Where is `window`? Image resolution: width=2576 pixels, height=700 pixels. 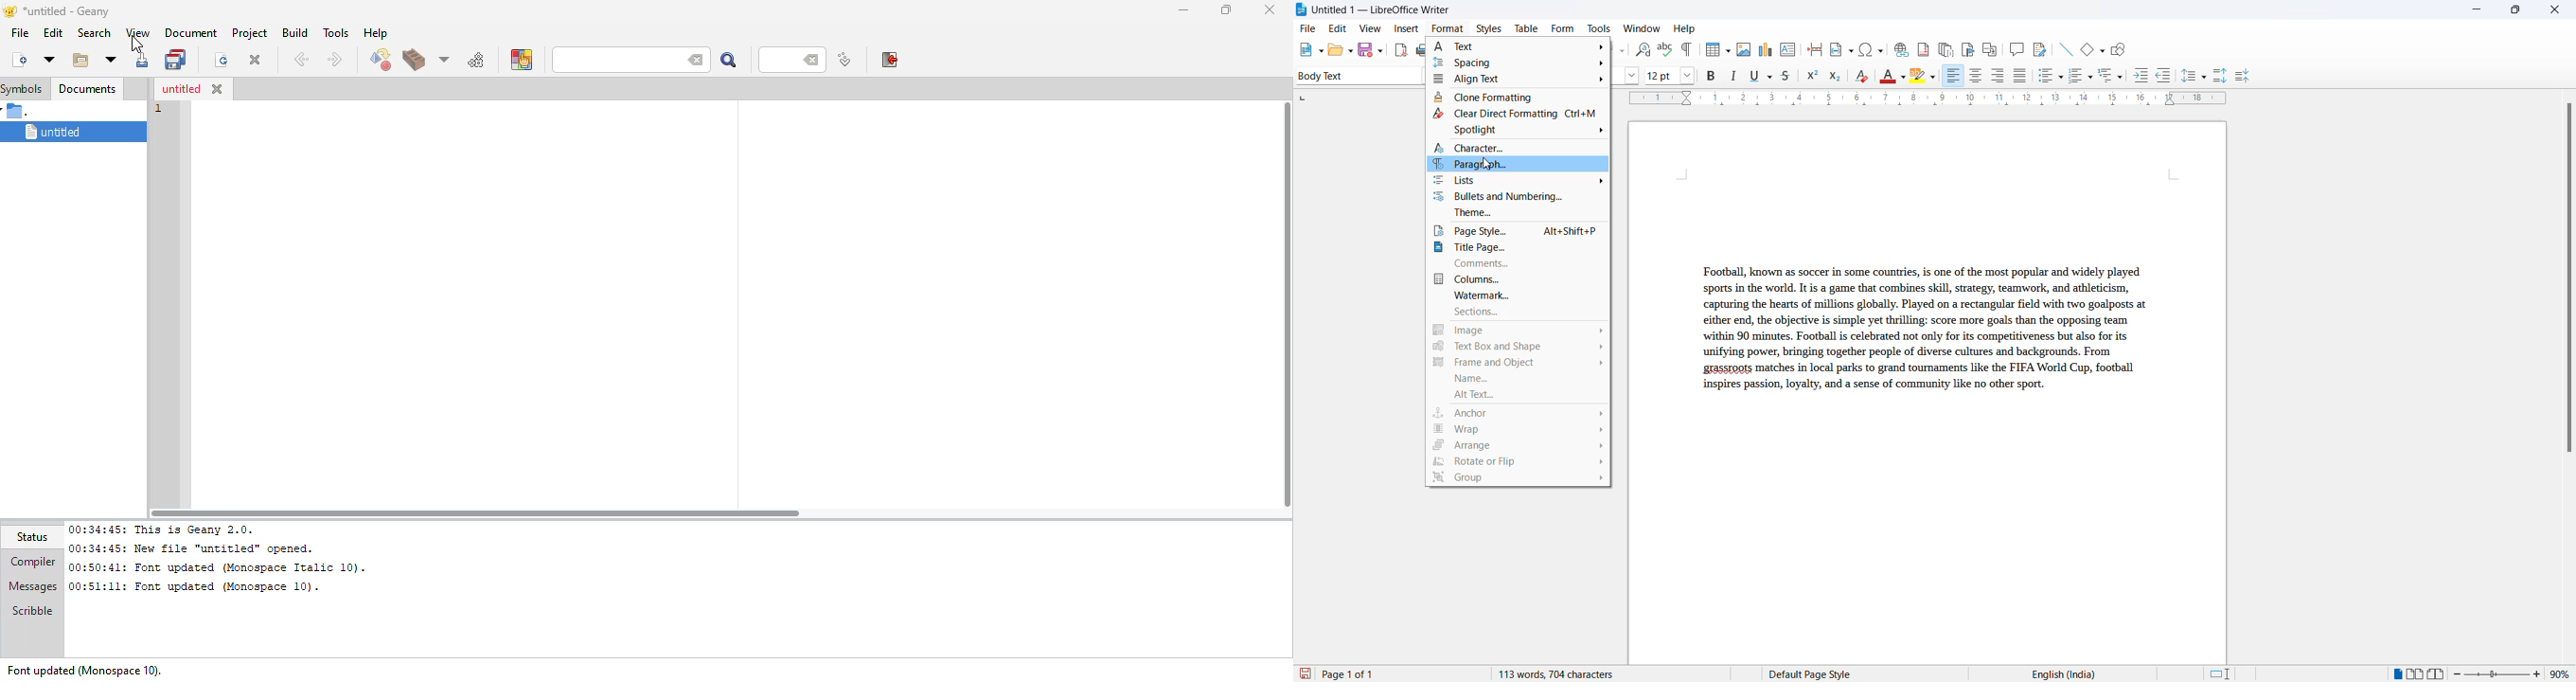
window is located at coordinates (1643, 29).